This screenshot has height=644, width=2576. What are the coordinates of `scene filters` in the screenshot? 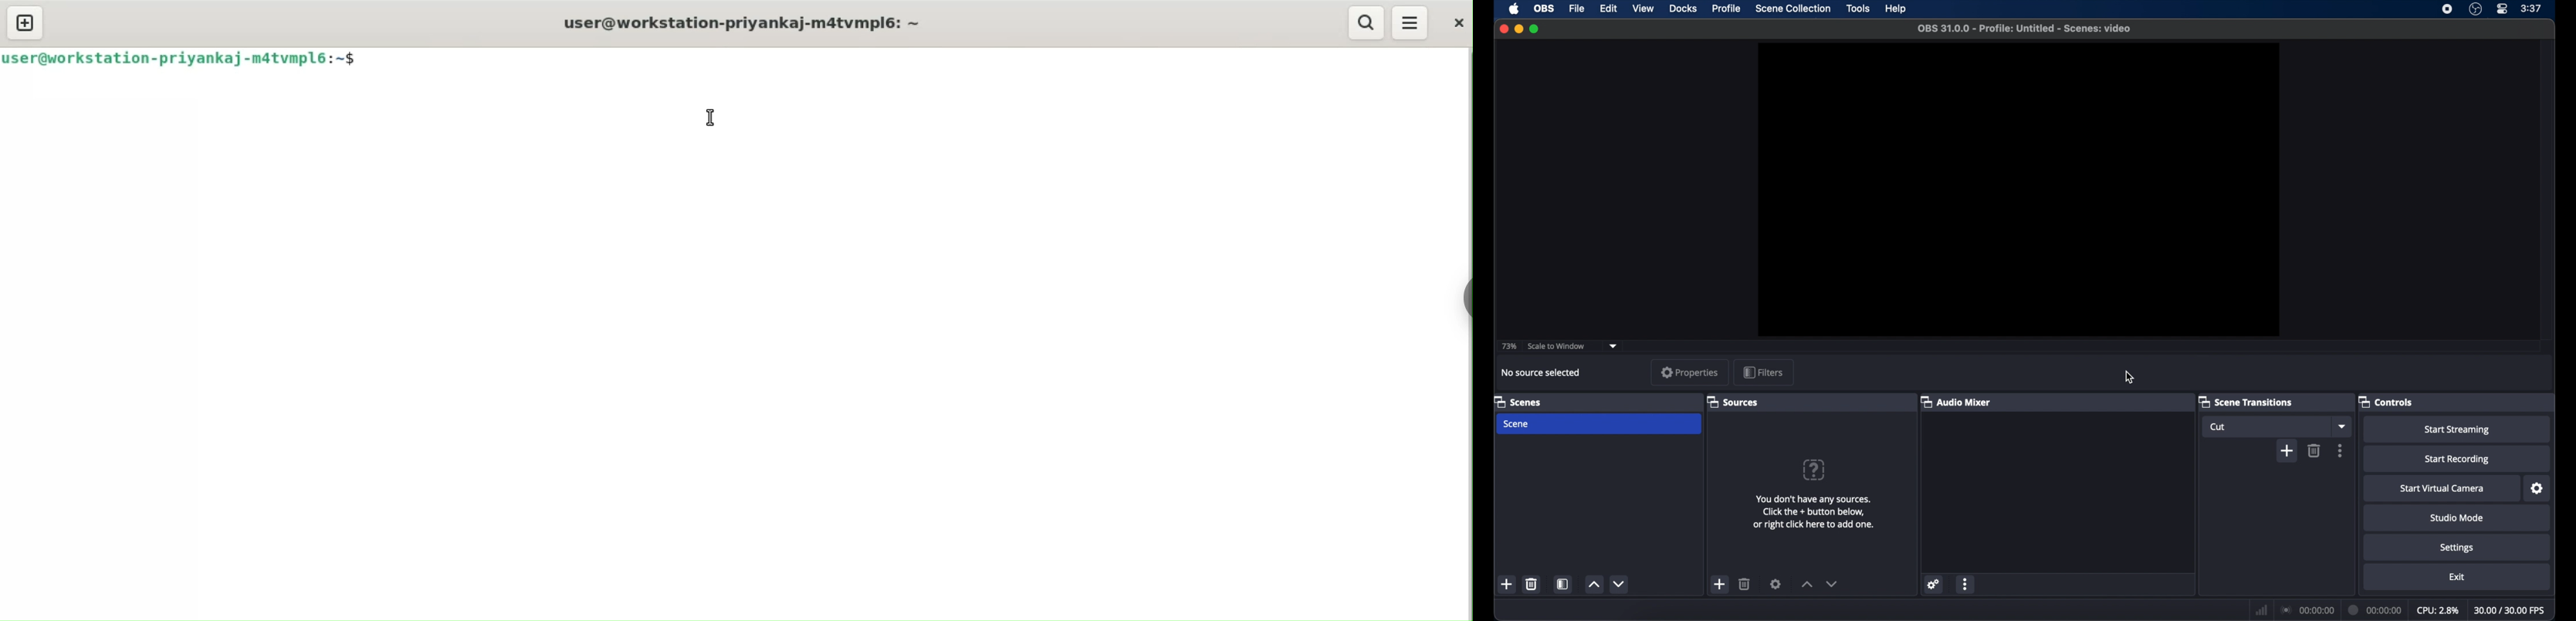 It's located at (1563, 585).